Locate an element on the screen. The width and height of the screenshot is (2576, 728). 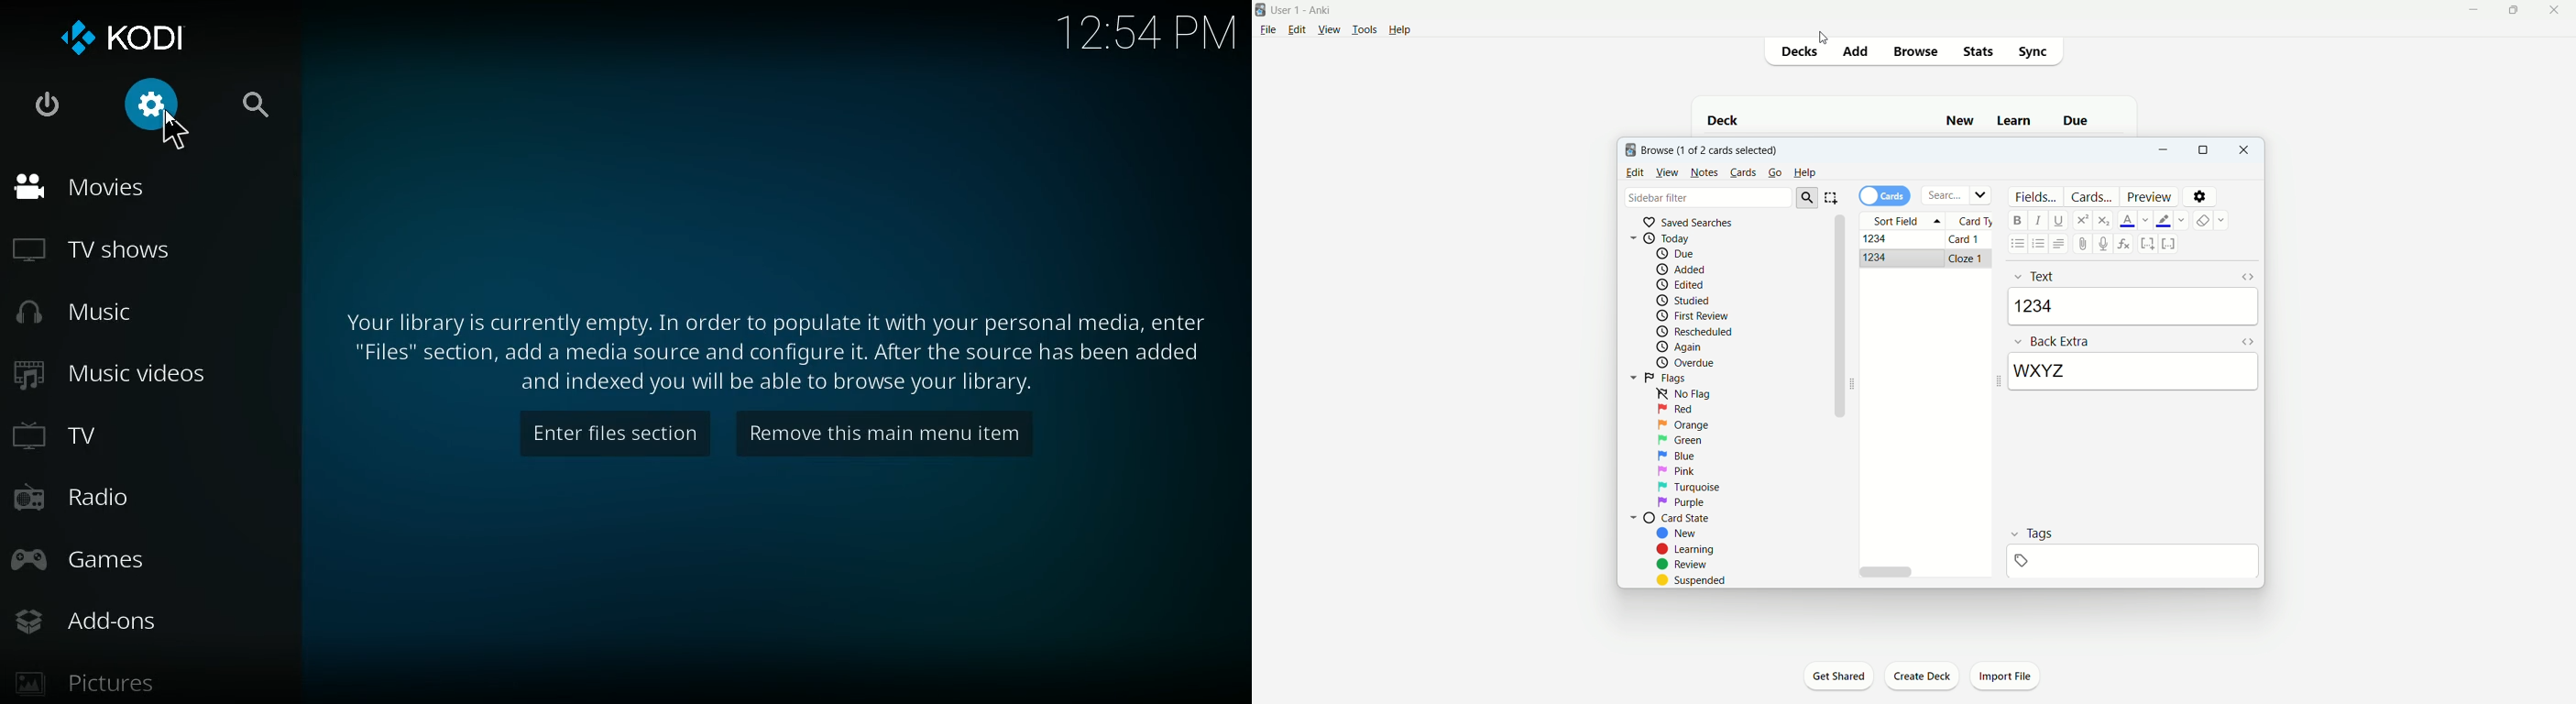
italics is located at coordinates (2039, 220).